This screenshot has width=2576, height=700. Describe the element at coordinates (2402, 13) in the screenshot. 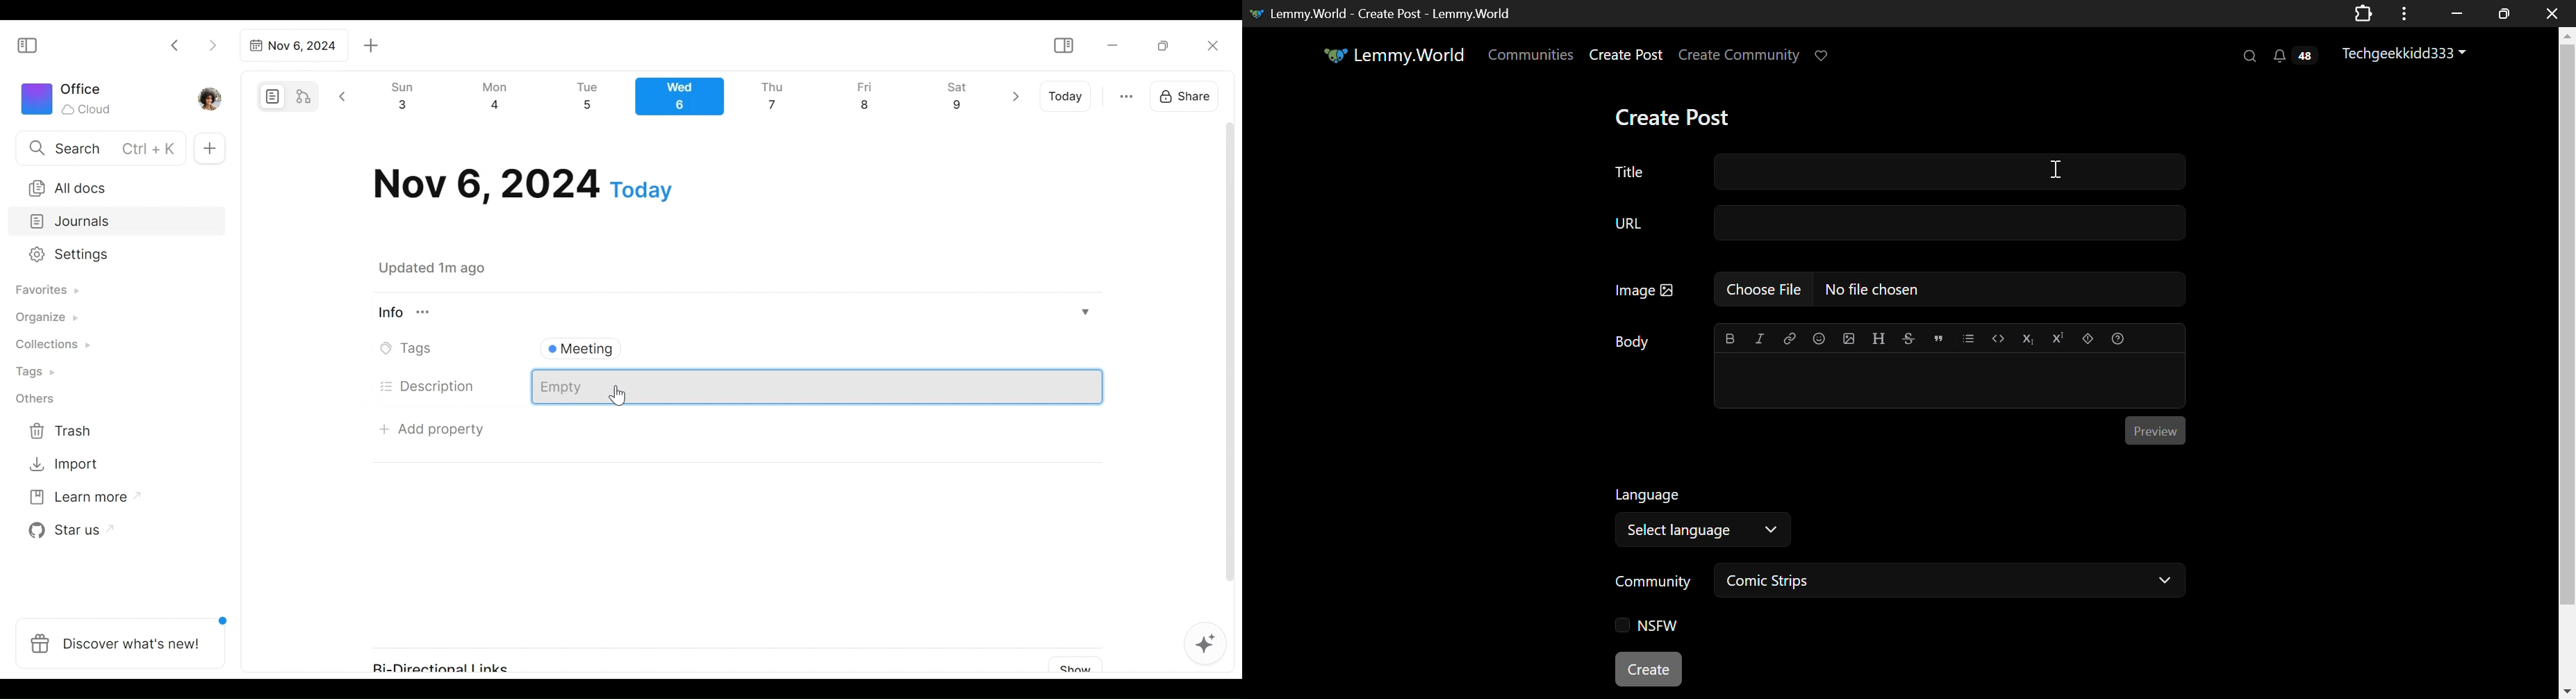

I see `Options Menu` at that location.